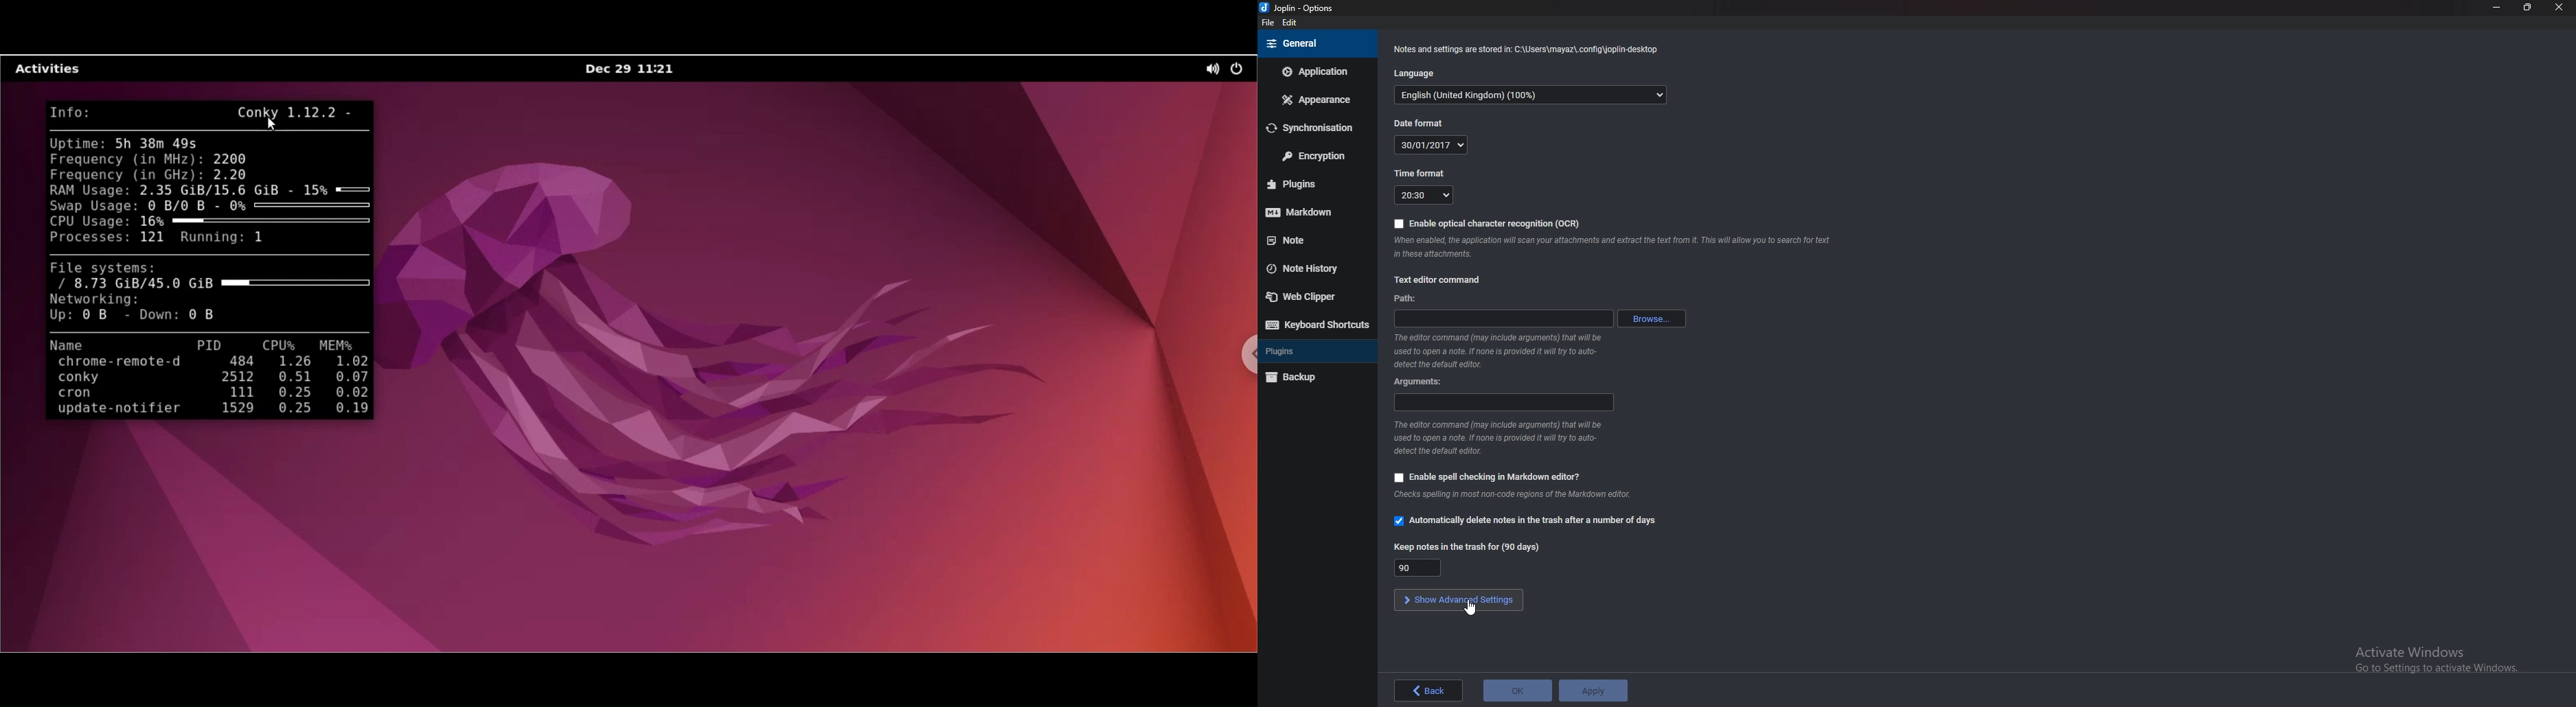 Image resolution: width=2576 pixels, height=728 pixels. I want to click on Info on ocr, so click(1615, 248).